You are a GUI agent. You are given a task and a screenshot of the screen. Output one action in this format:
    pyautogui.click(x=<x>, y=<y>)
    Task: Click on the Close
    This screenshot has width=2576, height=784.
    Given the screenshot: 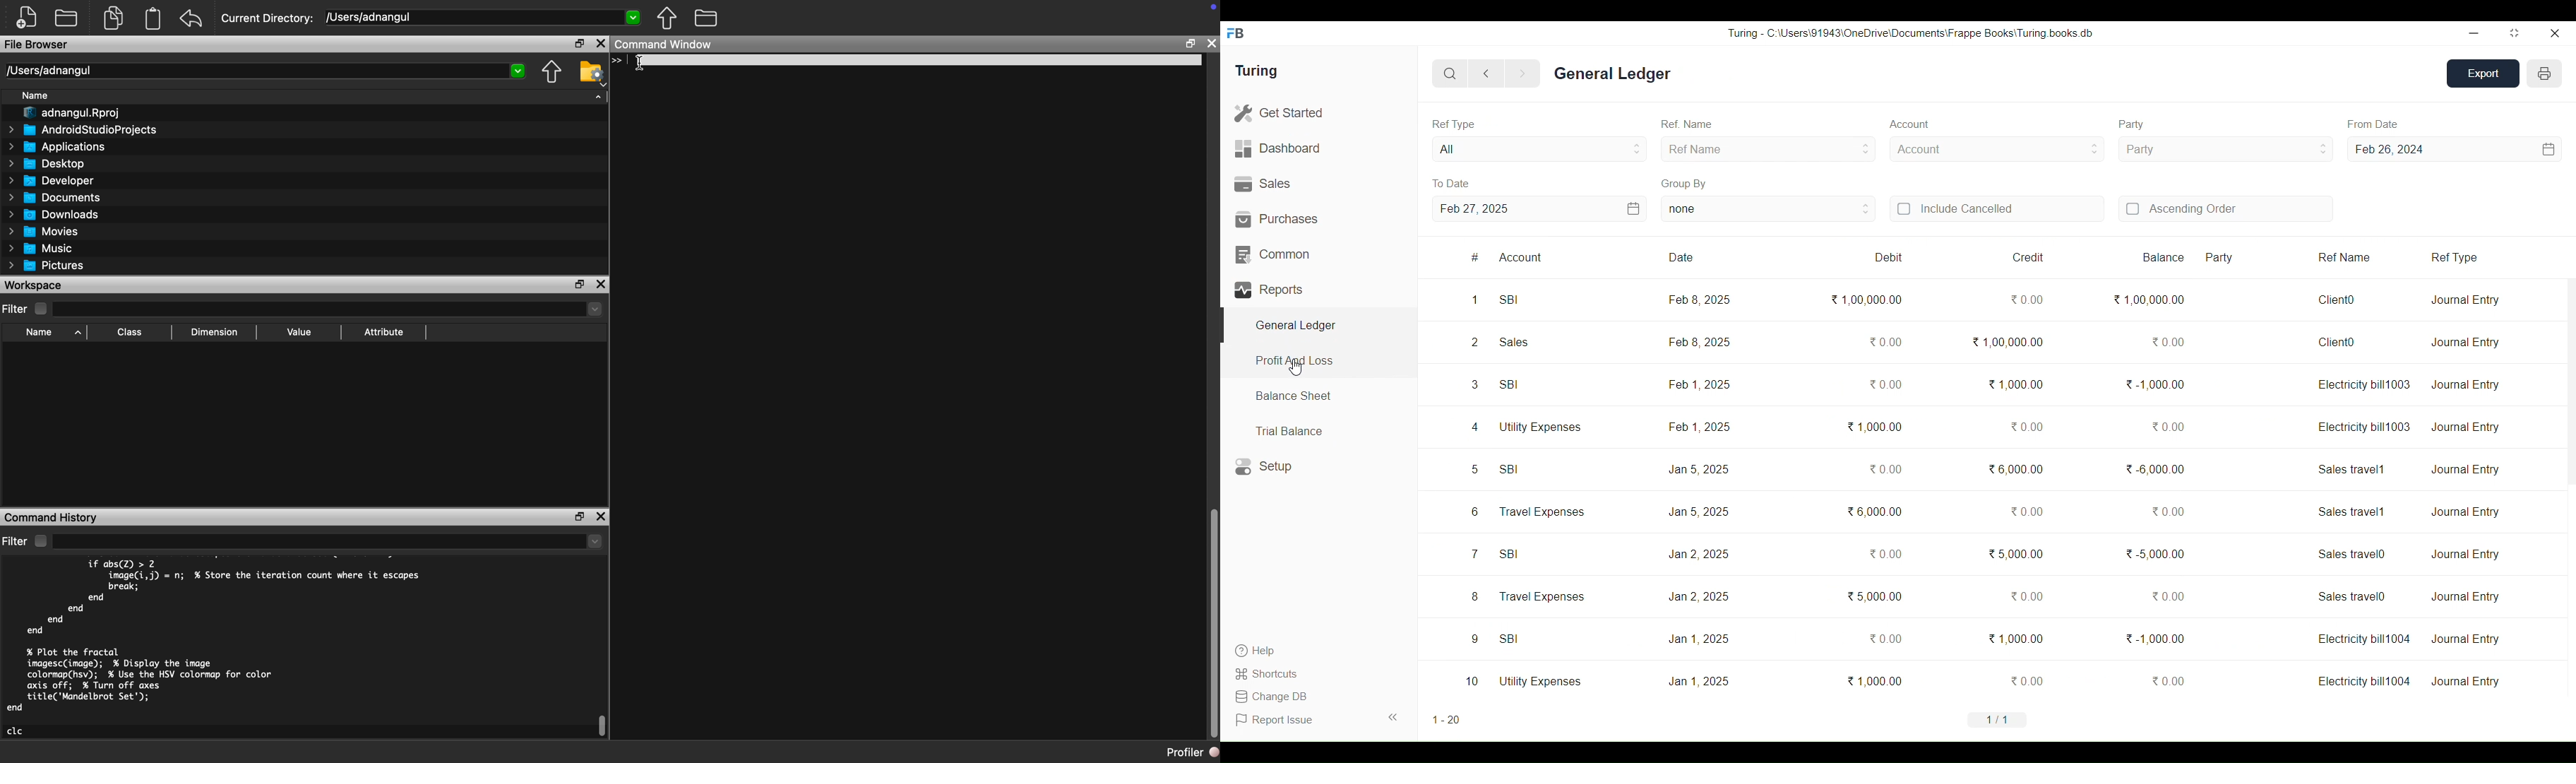 What is the action you would take?
    pyautogui.click(x=2554, y=33)
    